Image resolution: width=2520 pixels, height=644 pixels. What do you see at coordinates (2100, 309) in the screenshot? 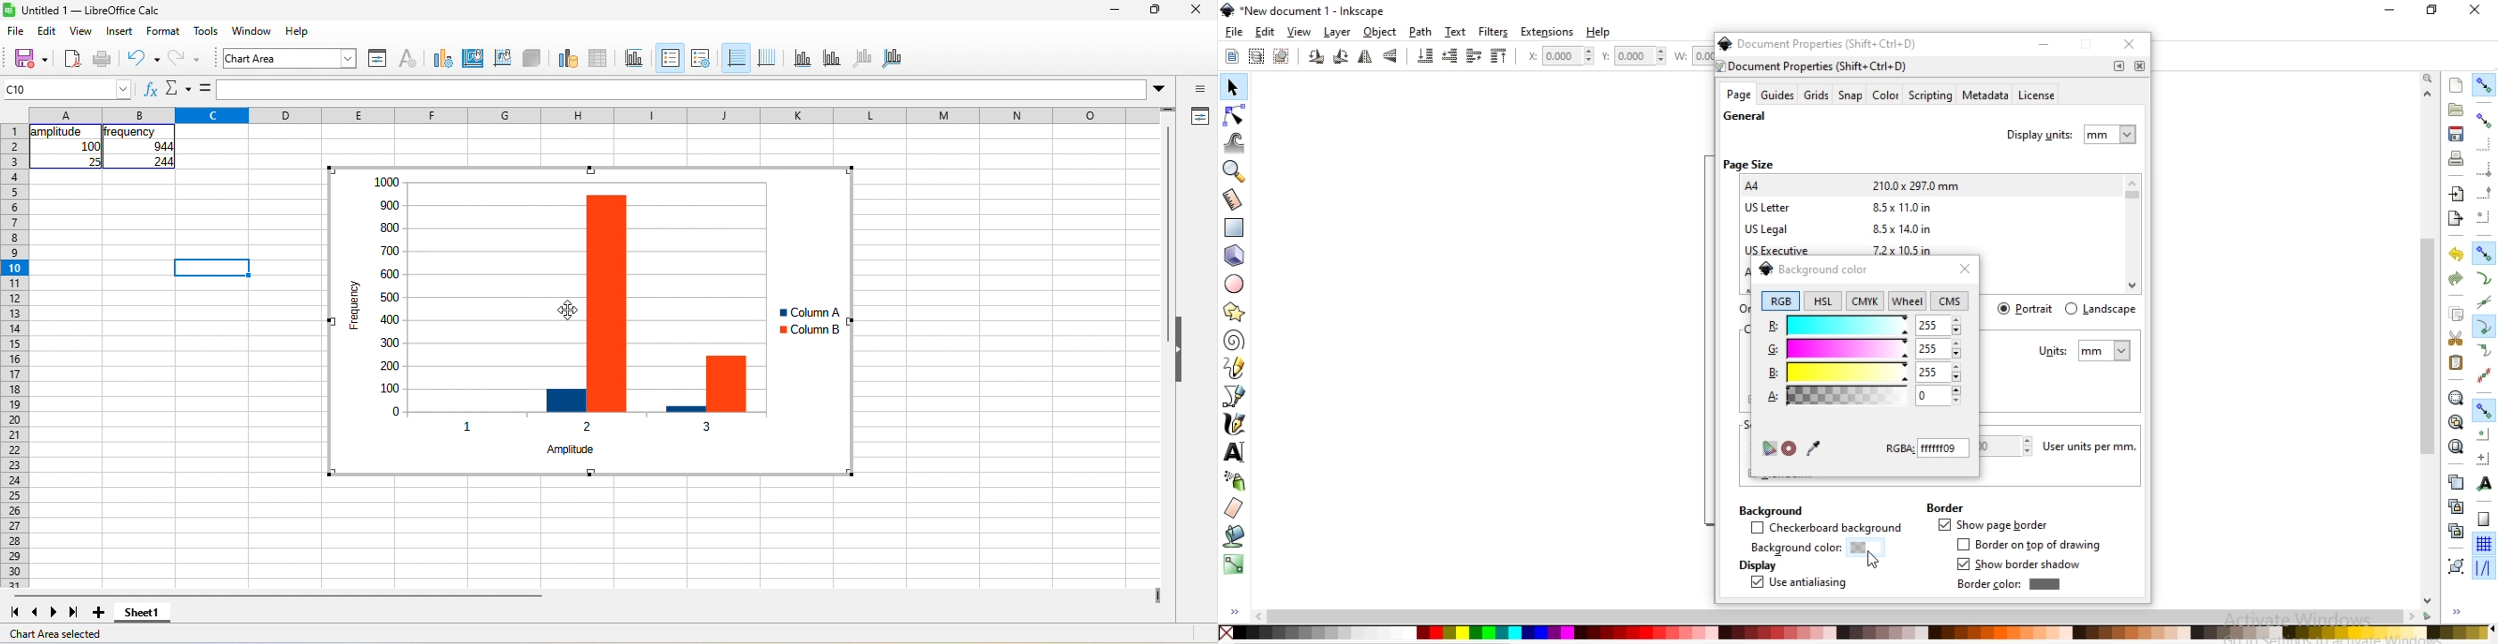
I see `landscape` at bounding box center [2100, 309].